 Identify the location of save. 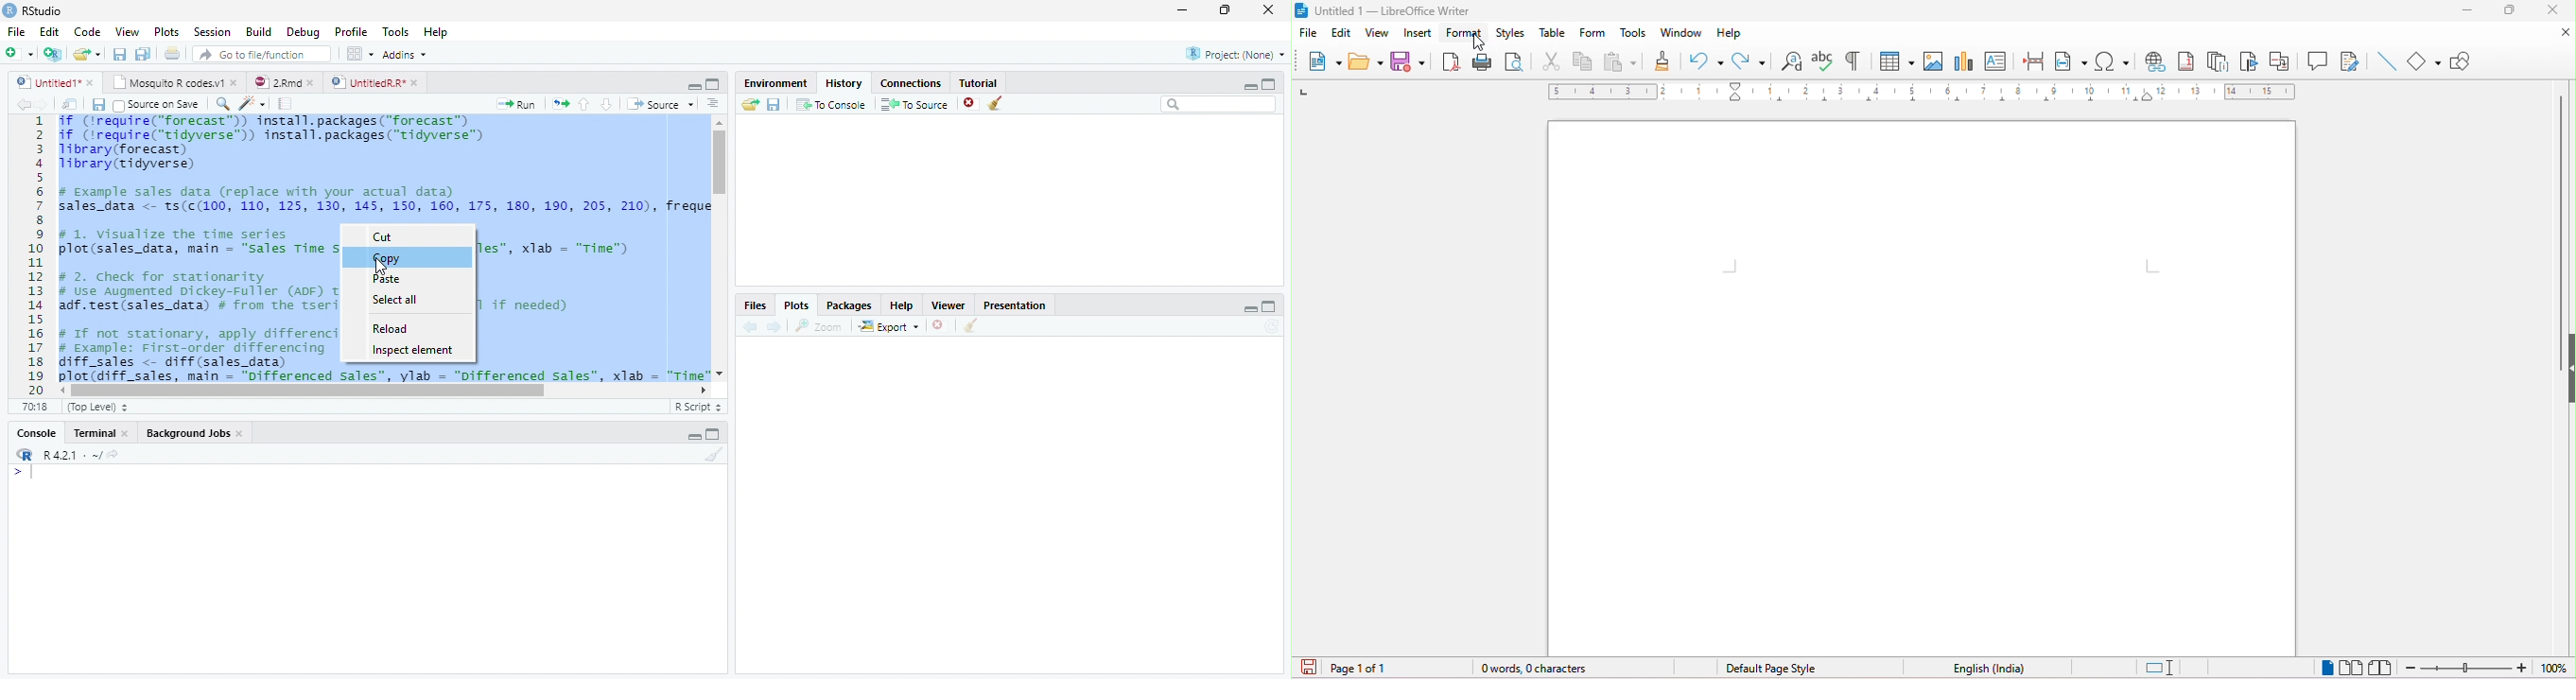
(1409, 61).